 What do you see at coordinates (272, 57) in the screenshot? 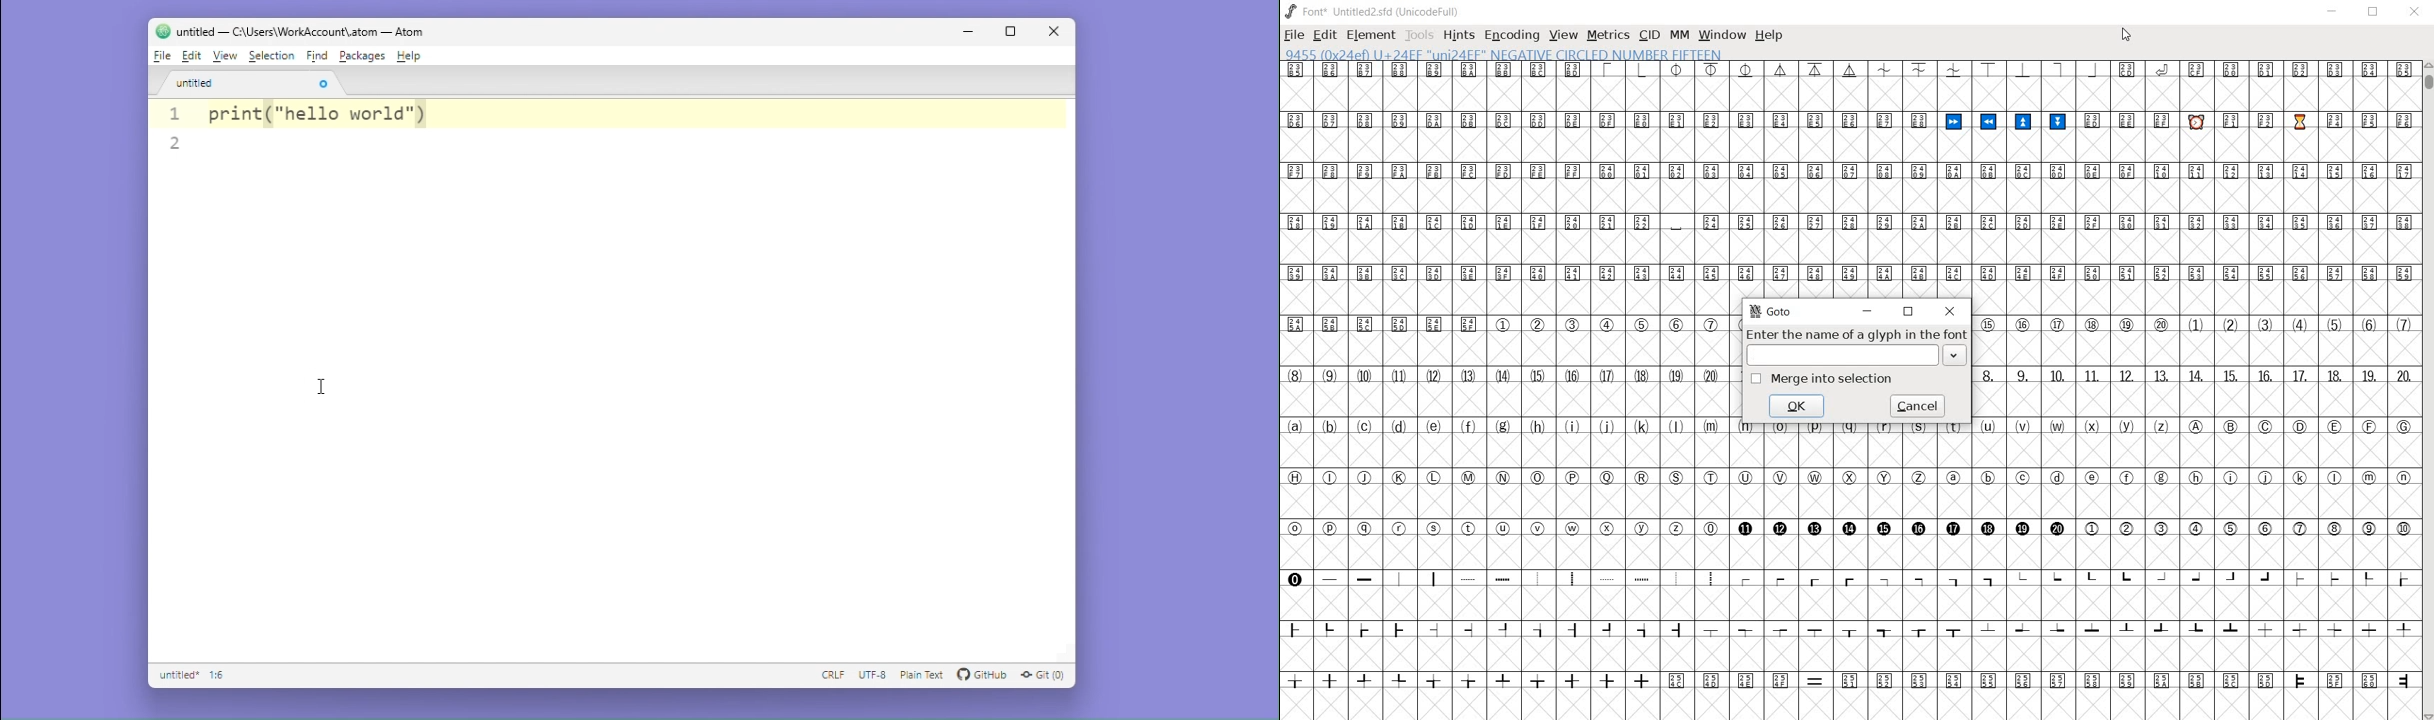
I see `Selection` at bounding box center [272, 57].